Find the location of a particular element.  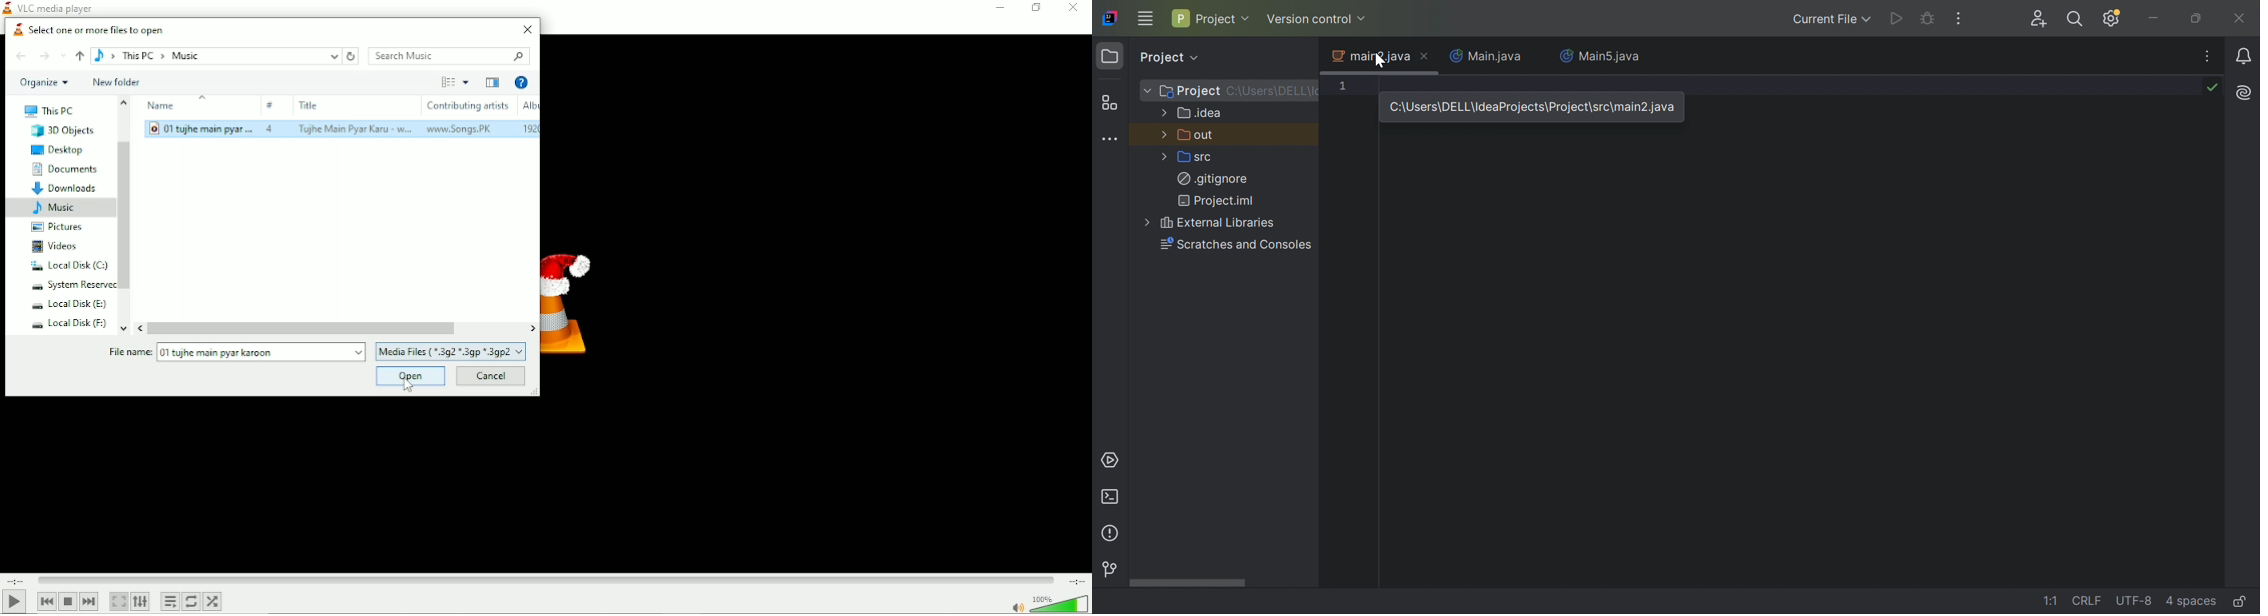

3D Objects is located at coordinates (59, 131).